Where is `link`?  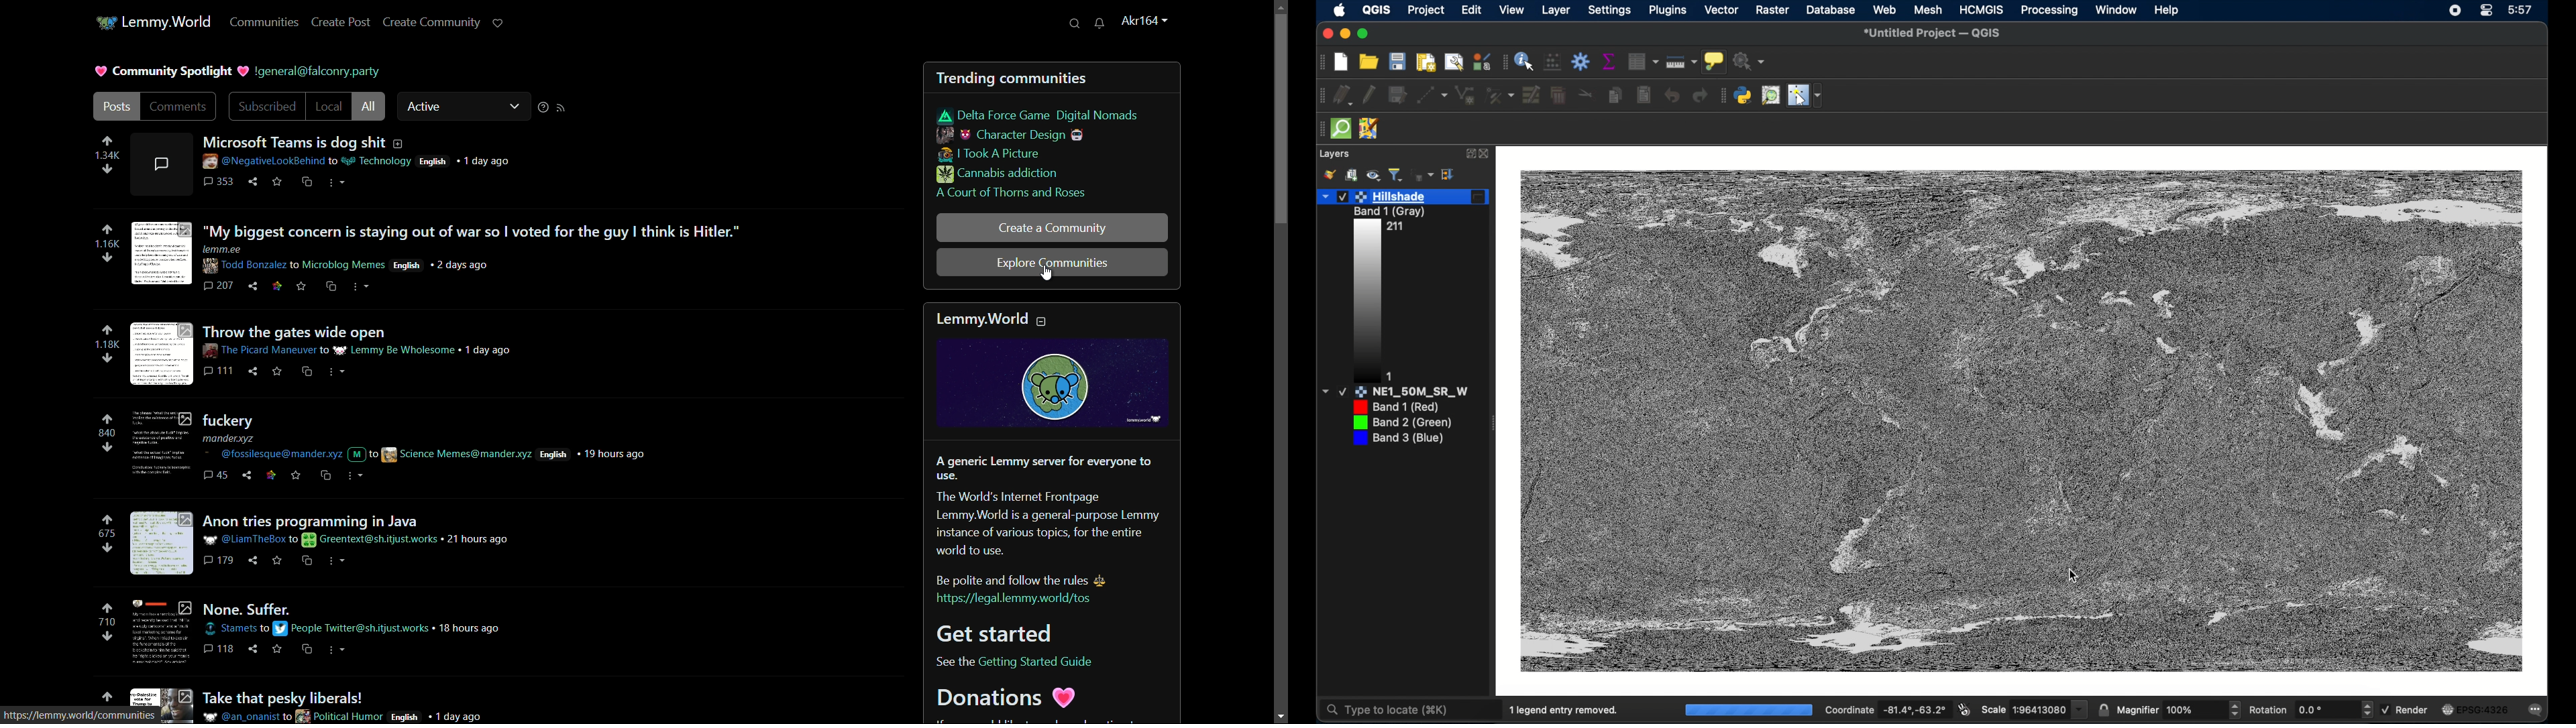 link is located at coordinates (1036, 660).